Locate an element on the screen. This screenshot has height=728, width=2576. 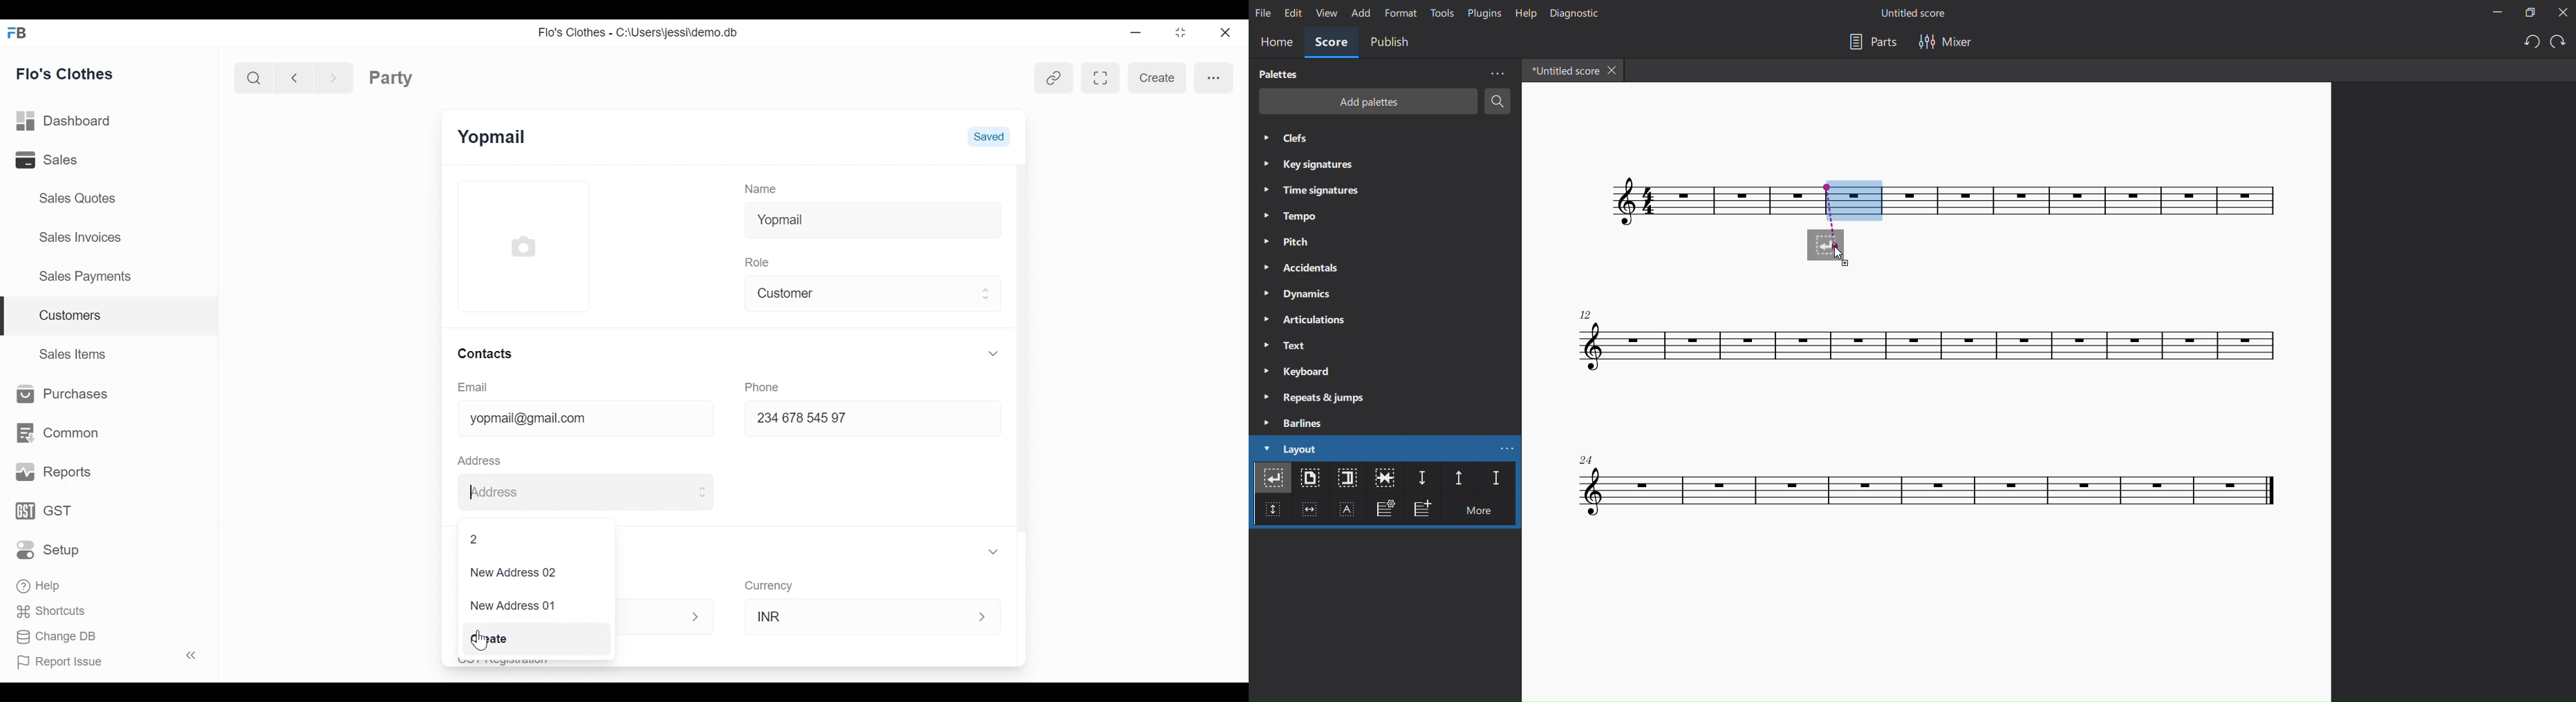
View linked entries is located at coordinates (1050, 78).